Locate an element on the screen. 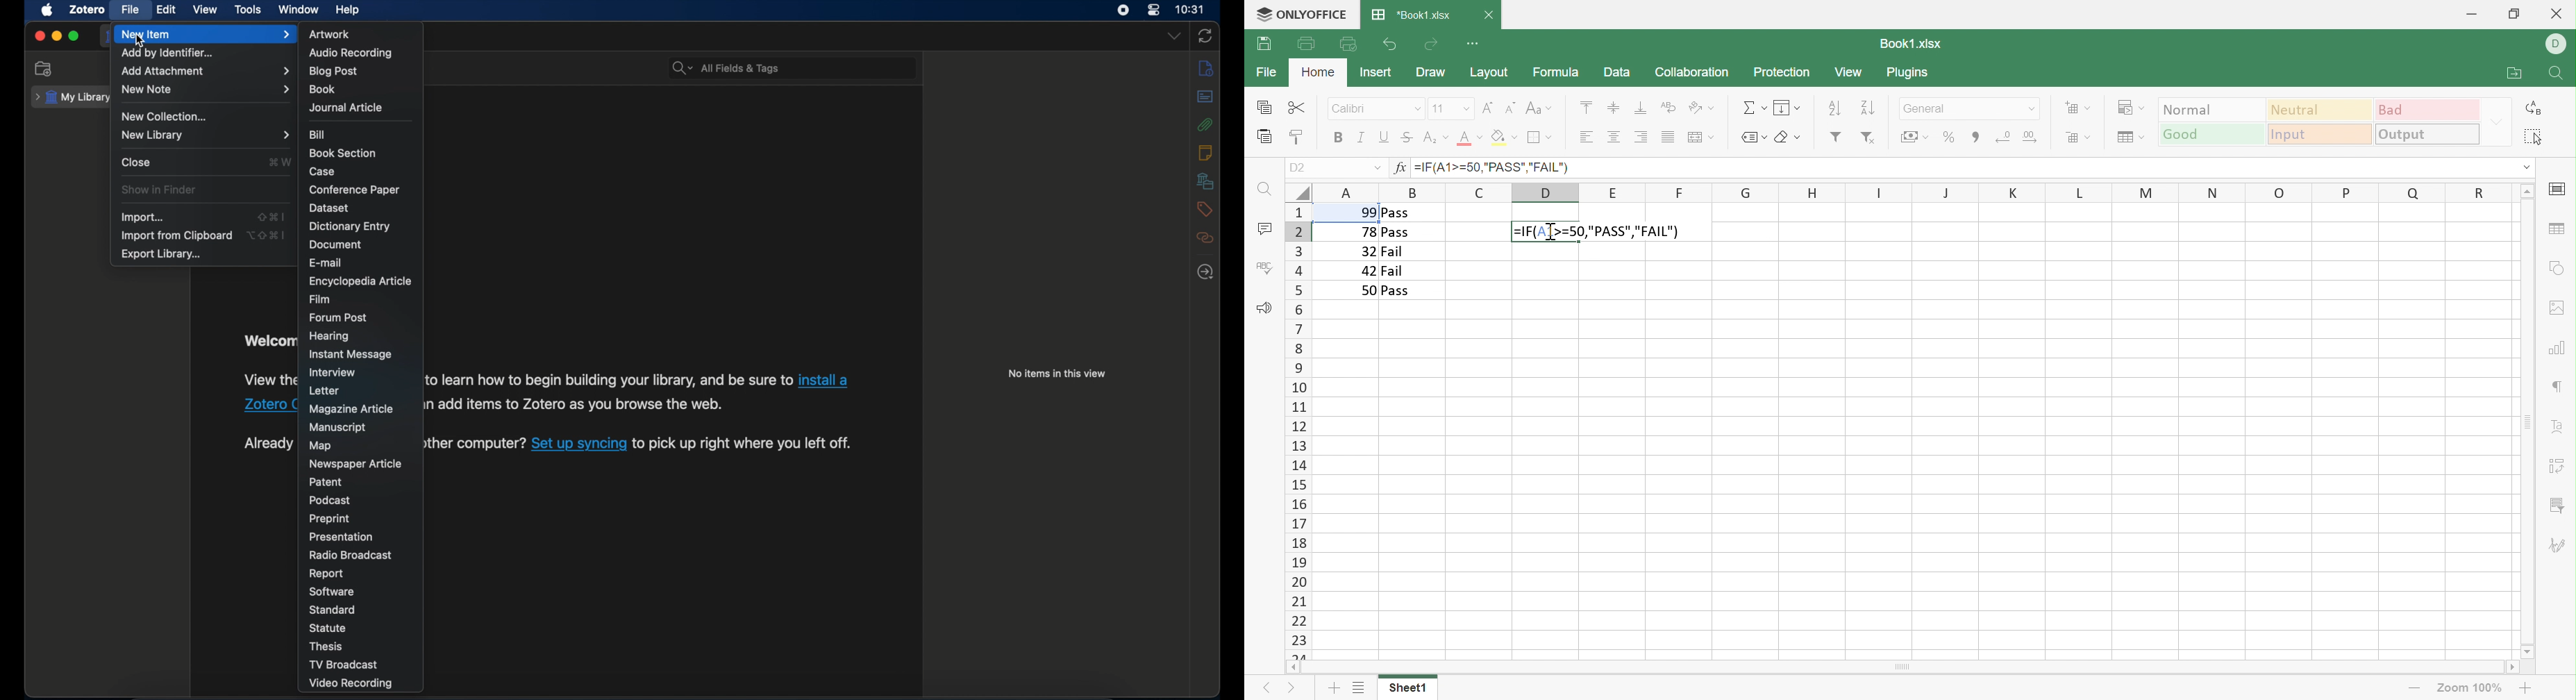  shortcut is located at coordinates (280, 161).